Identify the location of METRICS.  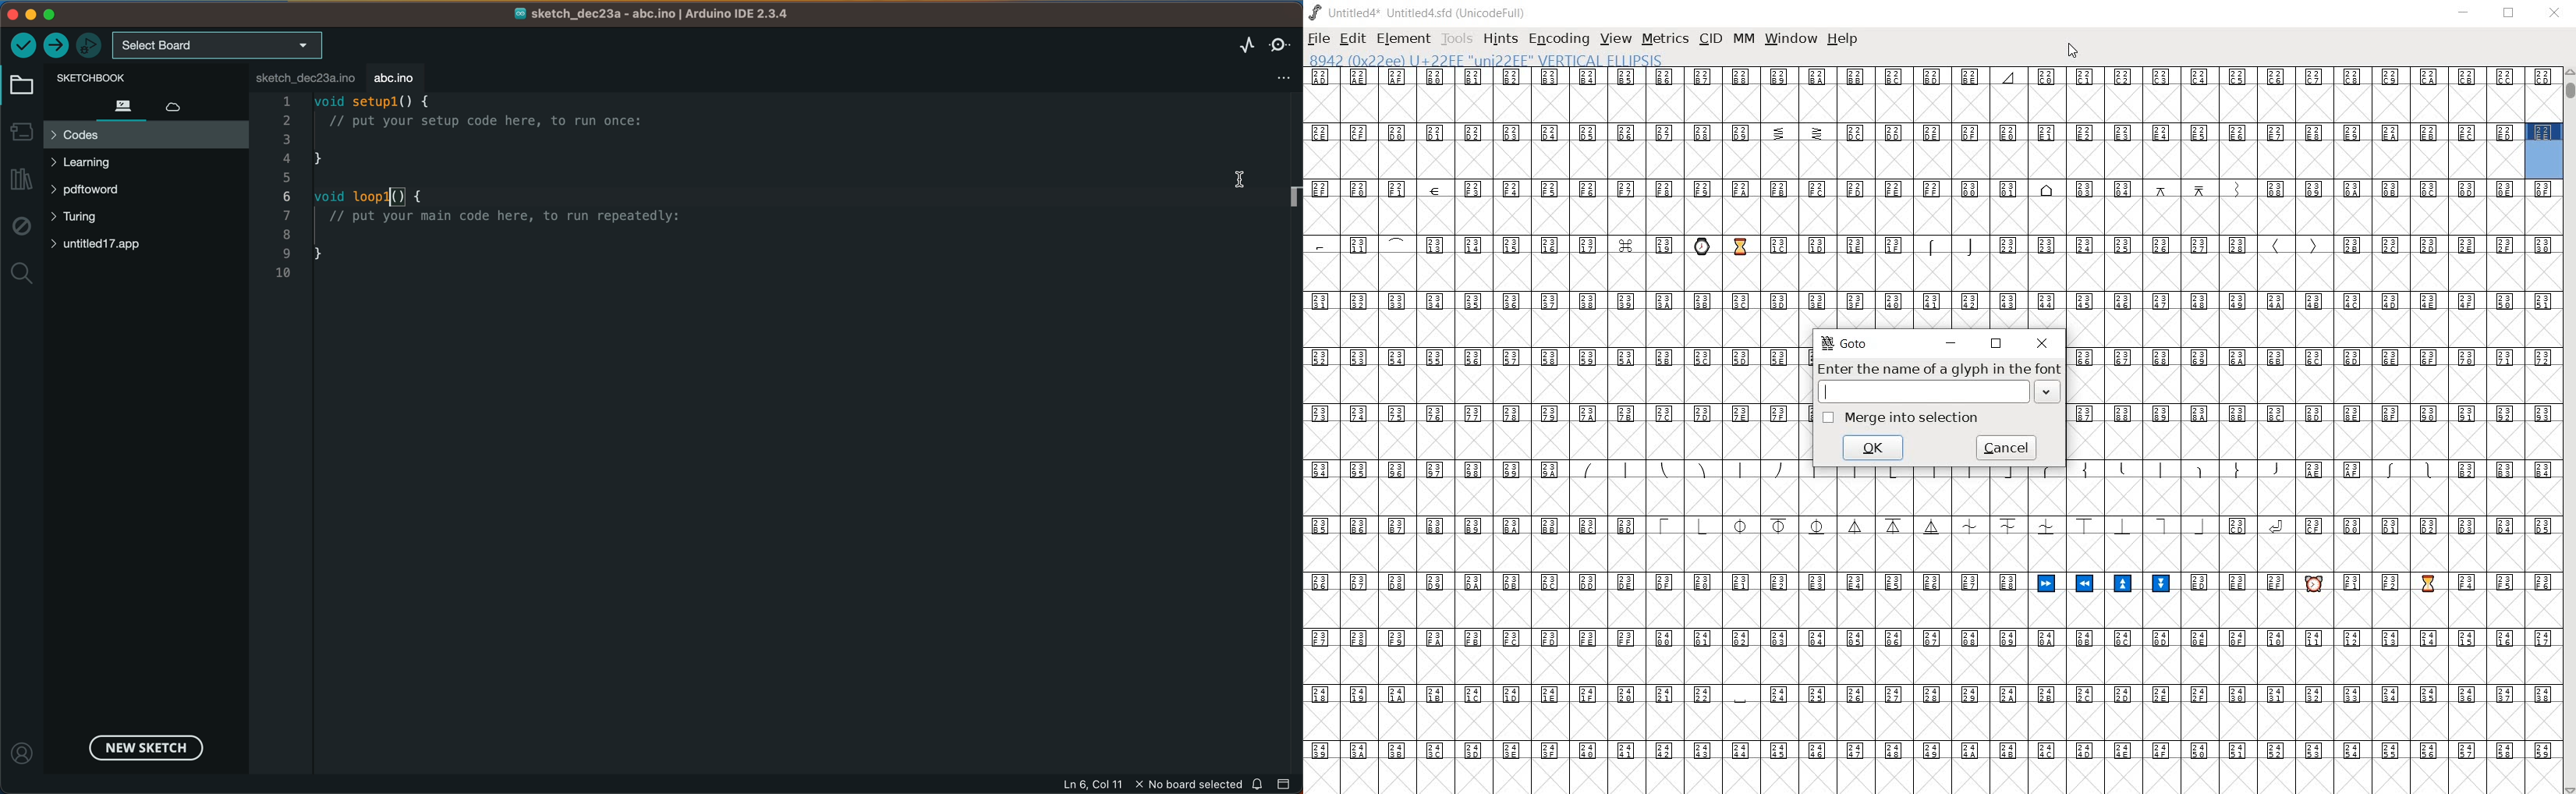
(1664, 38).